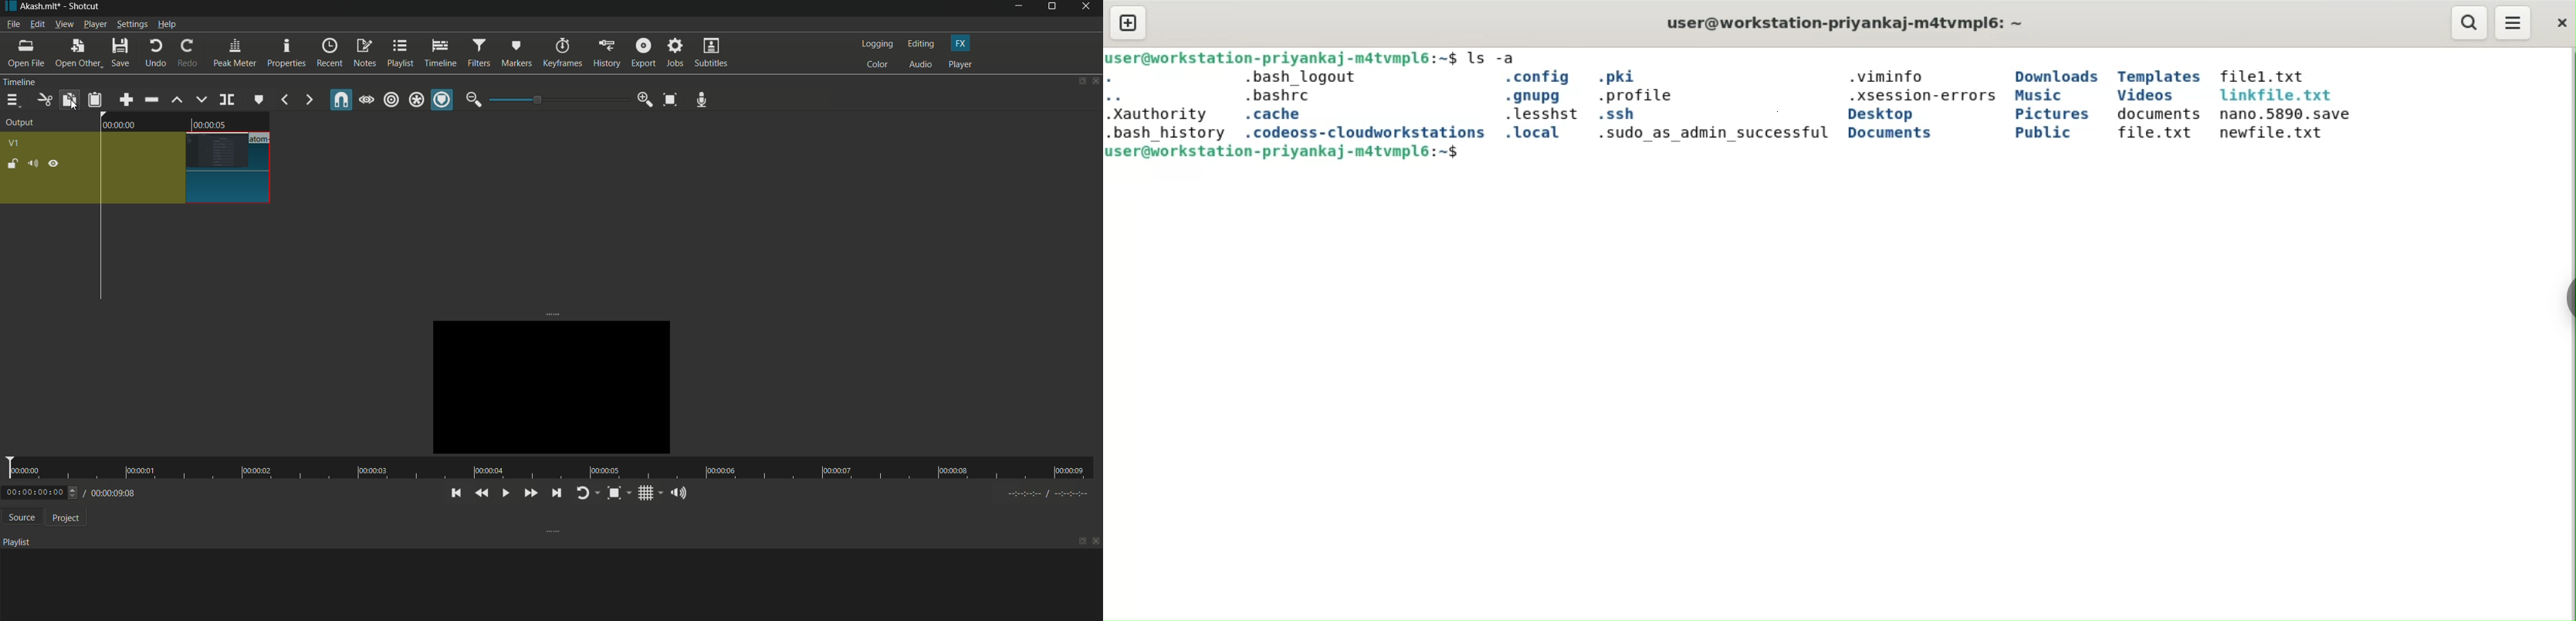 The width and height of the screenshot is (2576, 644). What do you see at coordinates (210, 122) in the screenshot?
I see `|00:00:05` at bounding box center [210, 122].